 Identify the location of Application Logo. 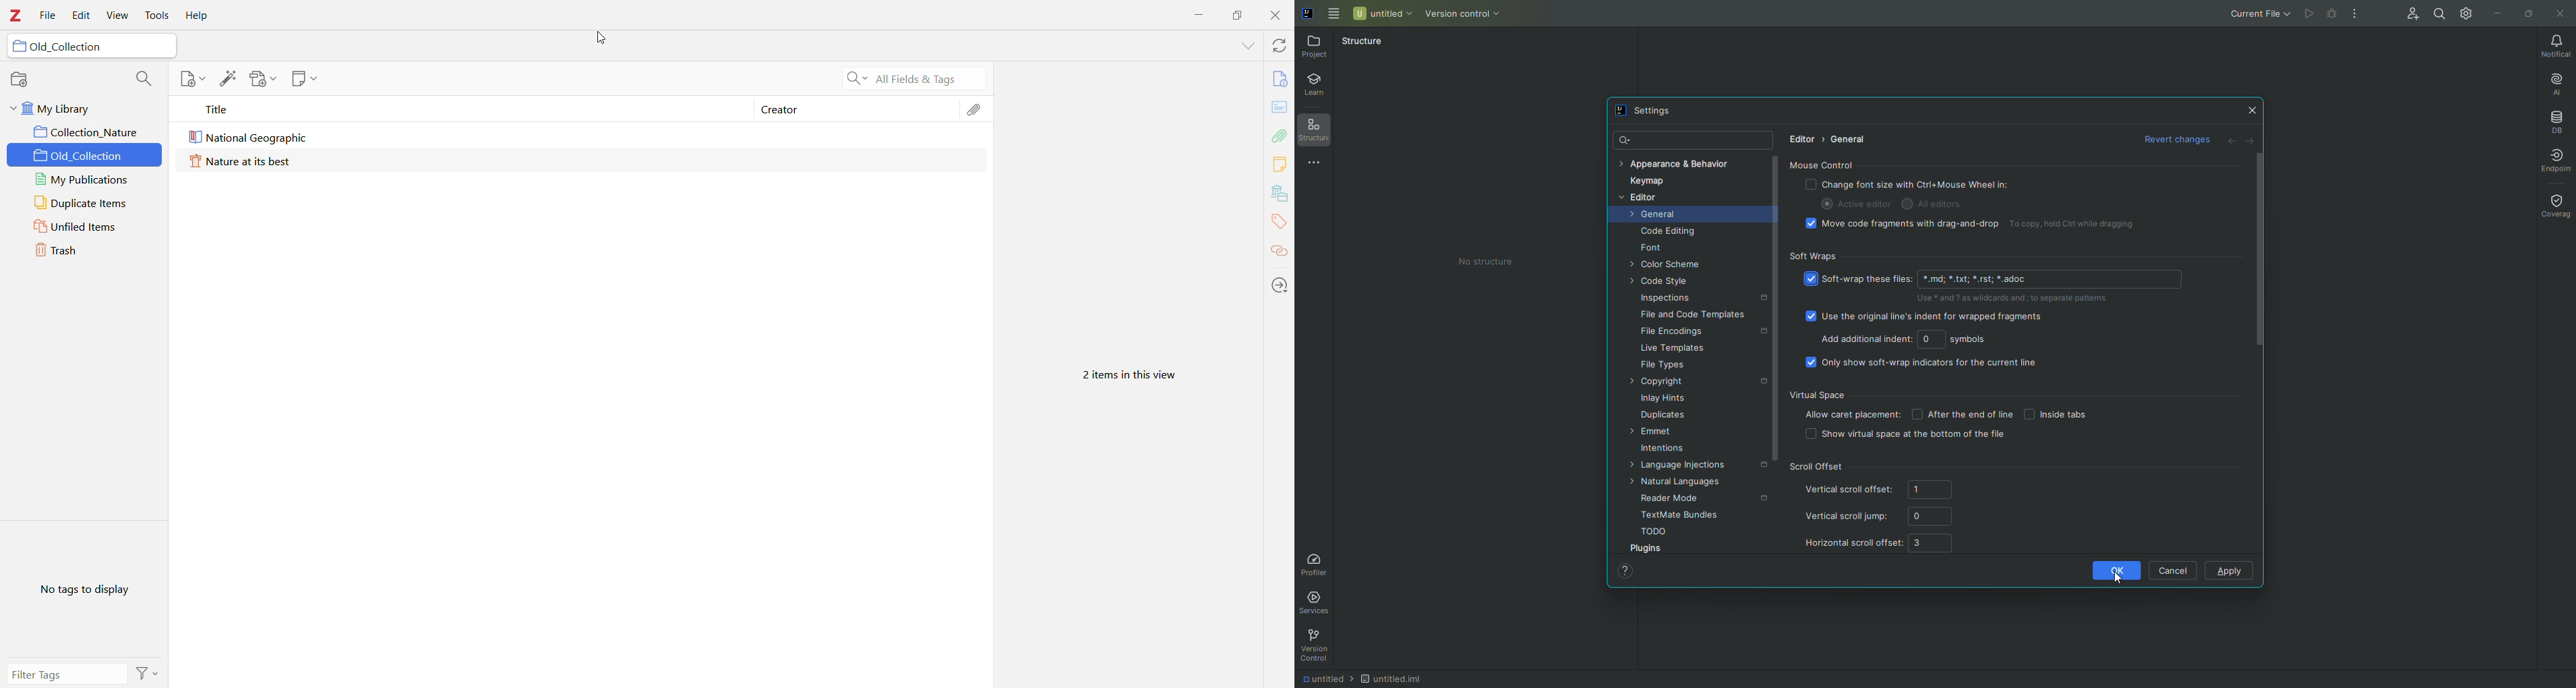
(16, 16).